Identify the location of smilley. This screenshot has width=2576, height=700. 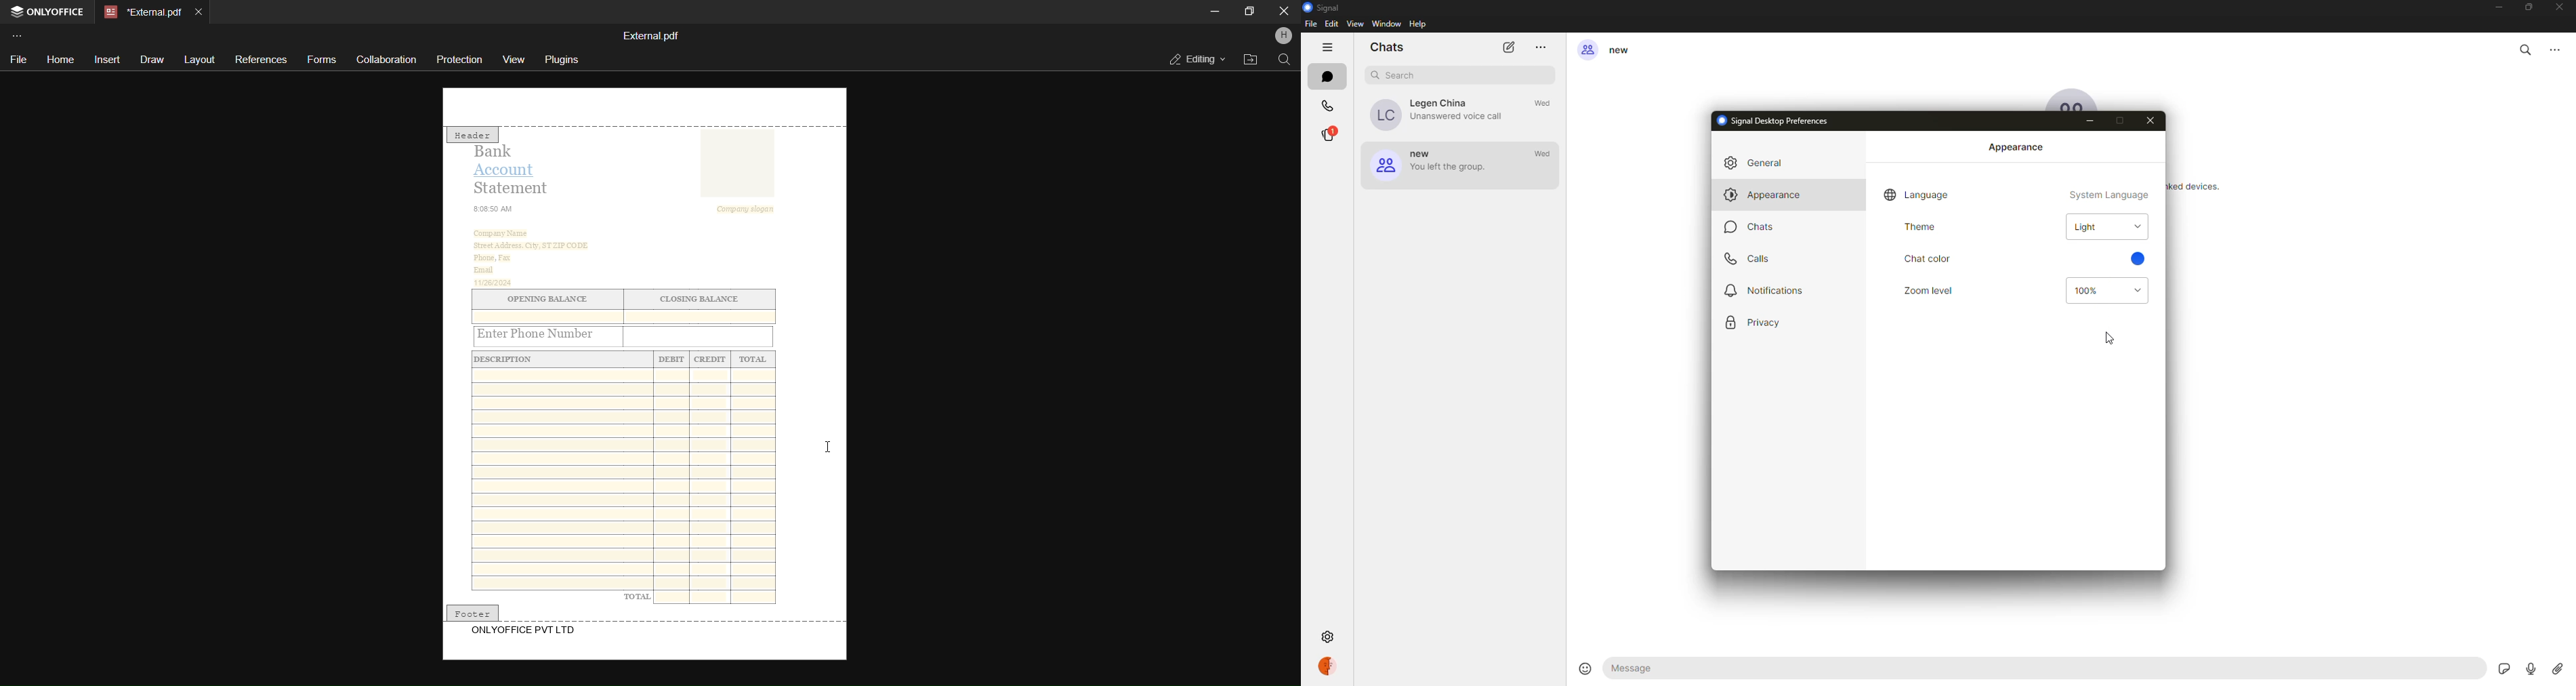
(1583, 668).